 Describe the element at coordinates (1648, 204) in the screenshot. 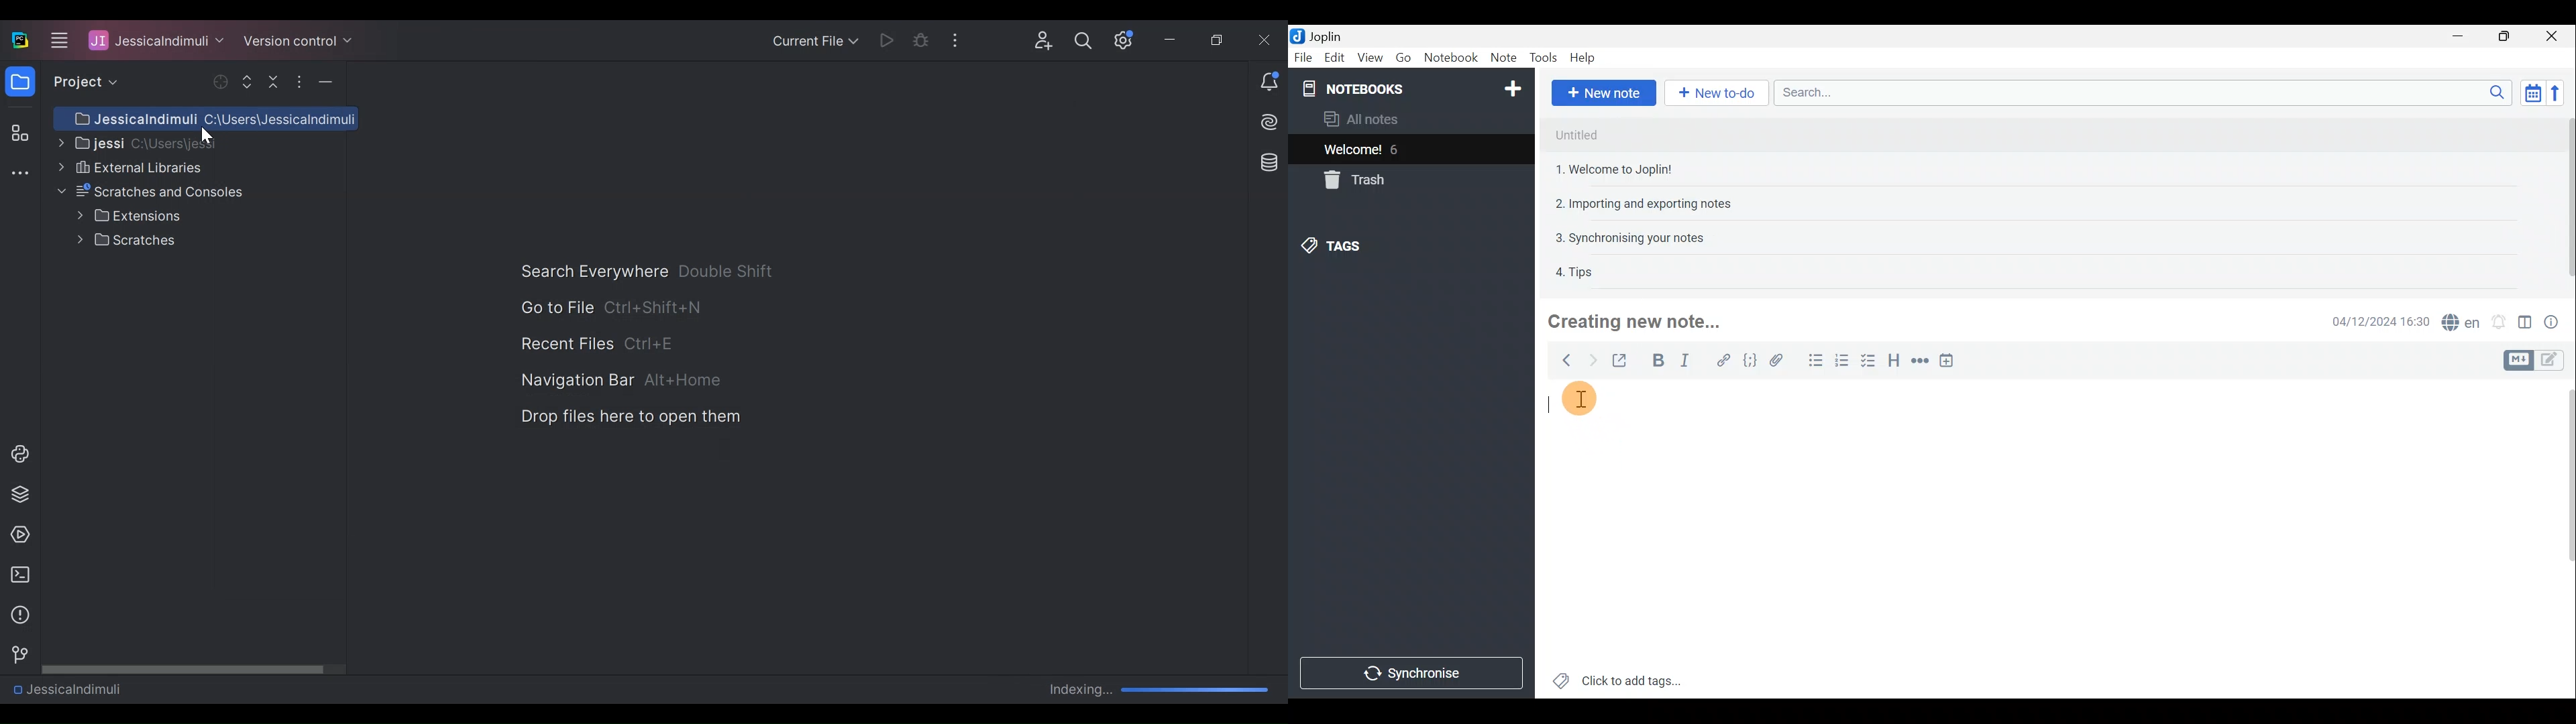

I see `2. Importing and exporting notes` at that location.